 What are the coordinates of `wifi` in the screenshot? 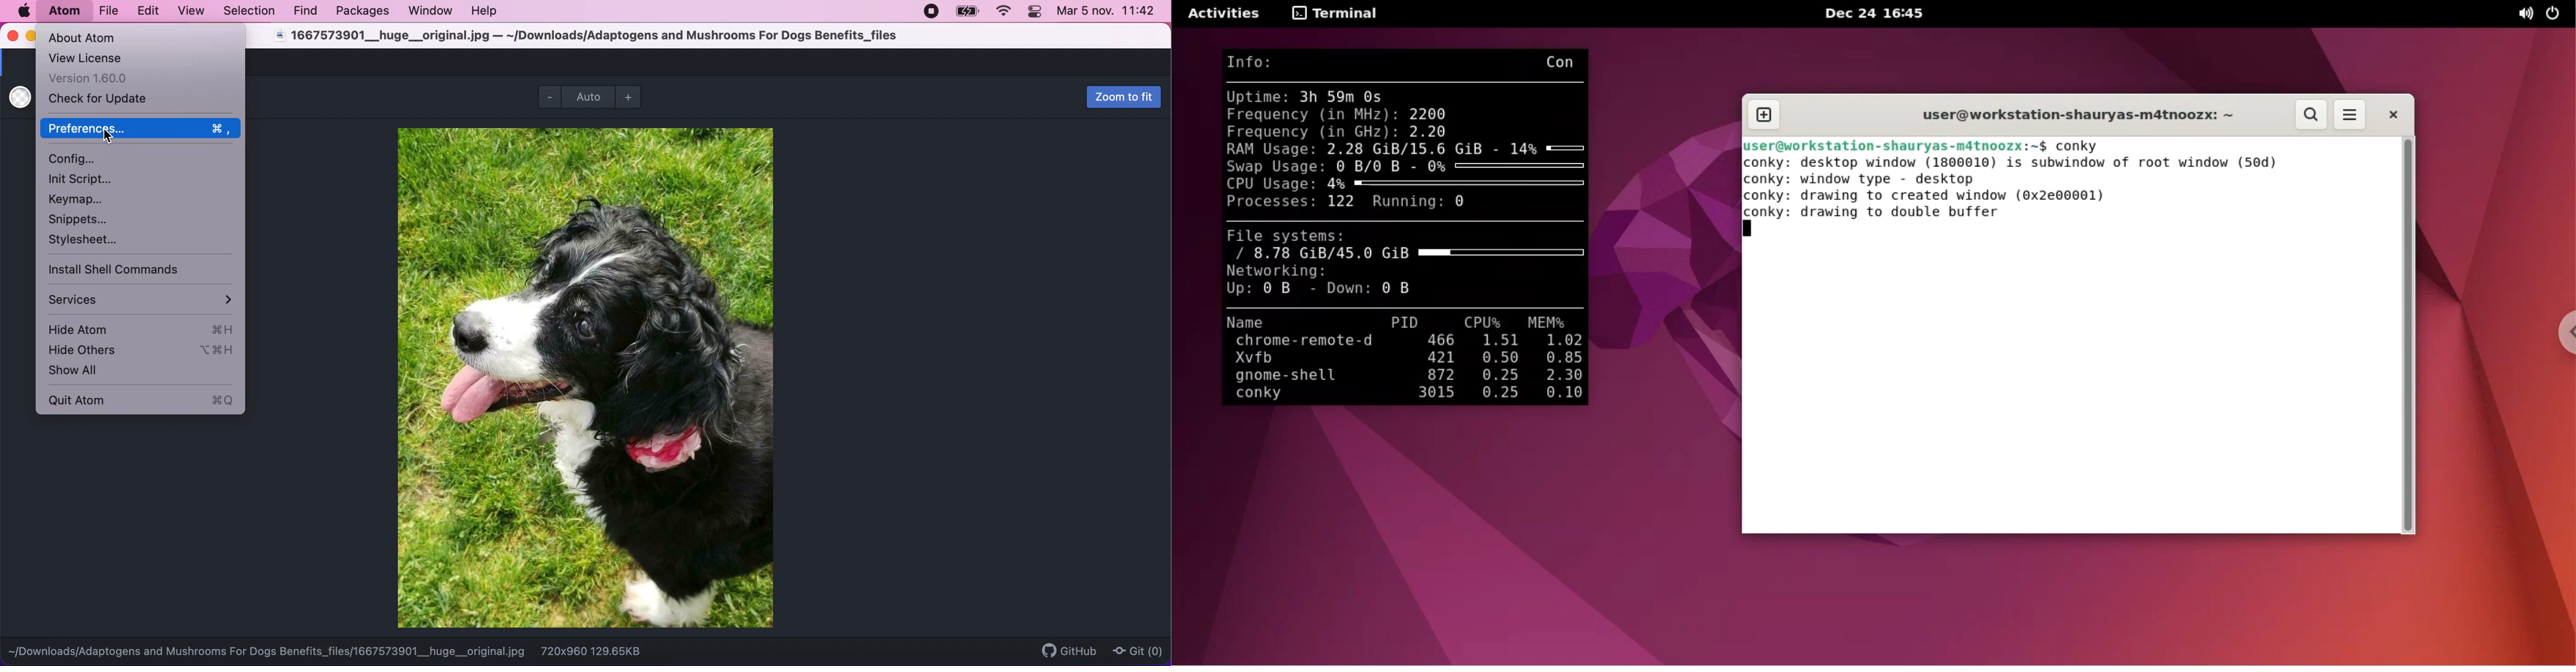 It's located at (1004, 12).